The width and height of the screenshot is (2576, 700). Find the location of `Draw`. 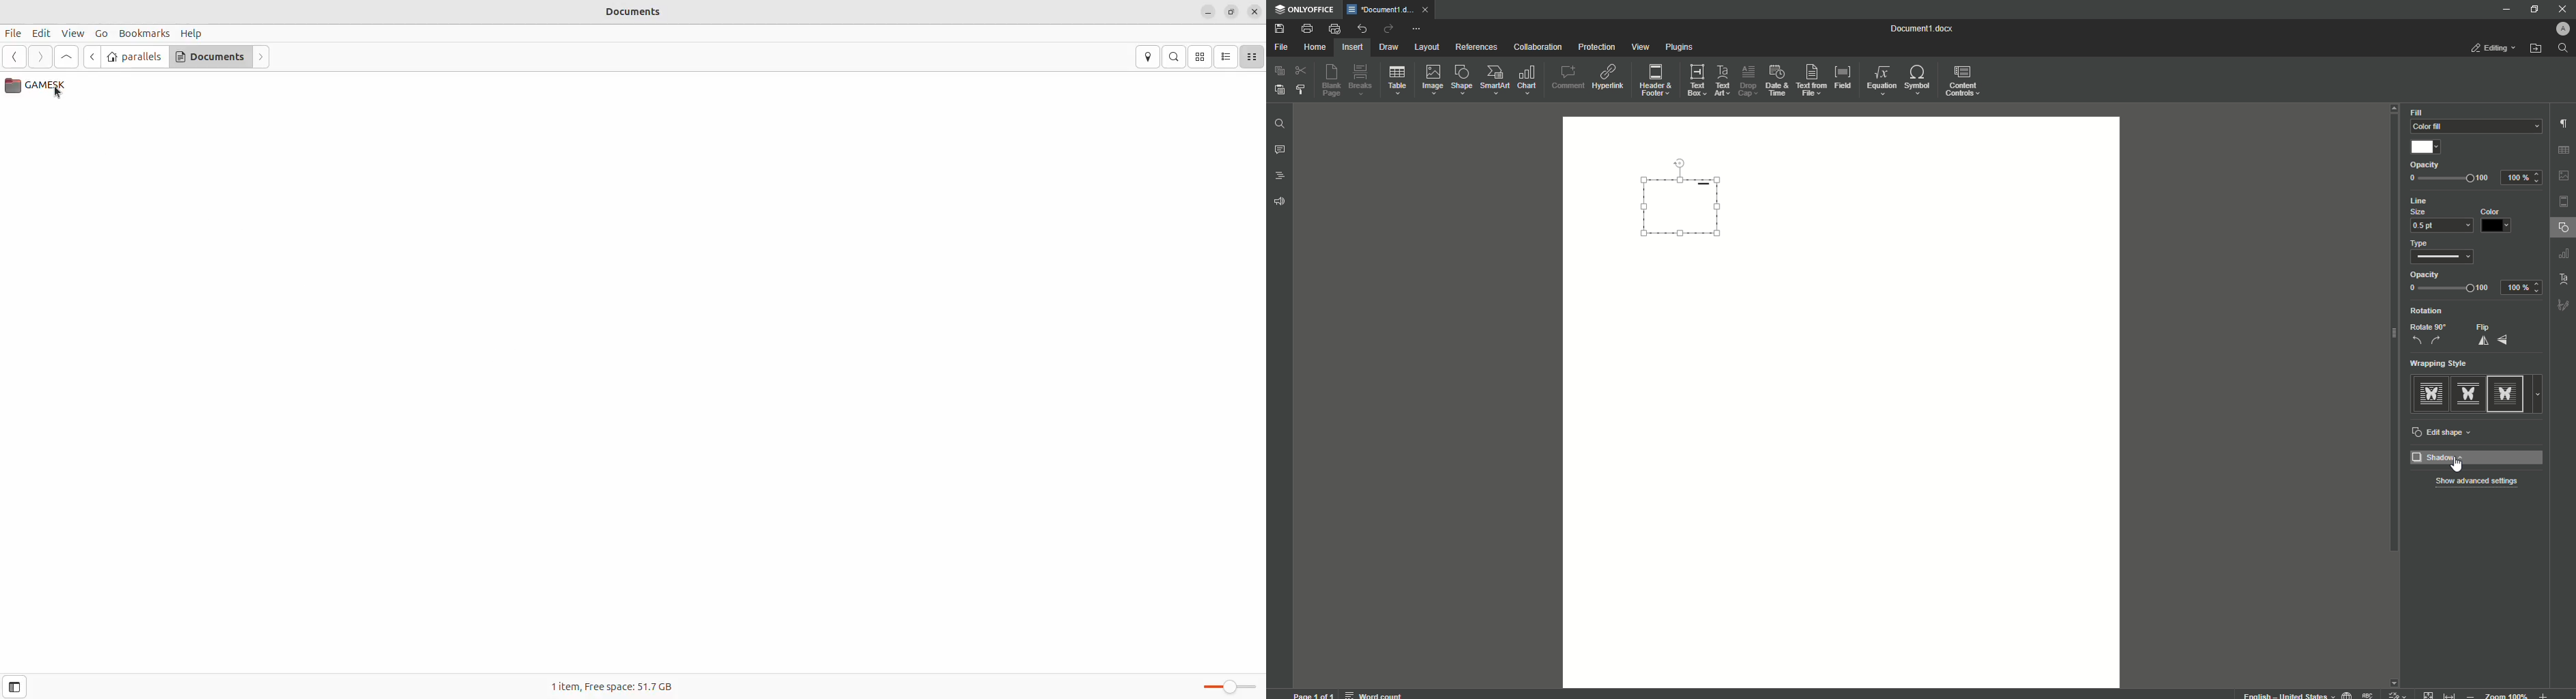

Draw is located at coordinates (1390, 48).